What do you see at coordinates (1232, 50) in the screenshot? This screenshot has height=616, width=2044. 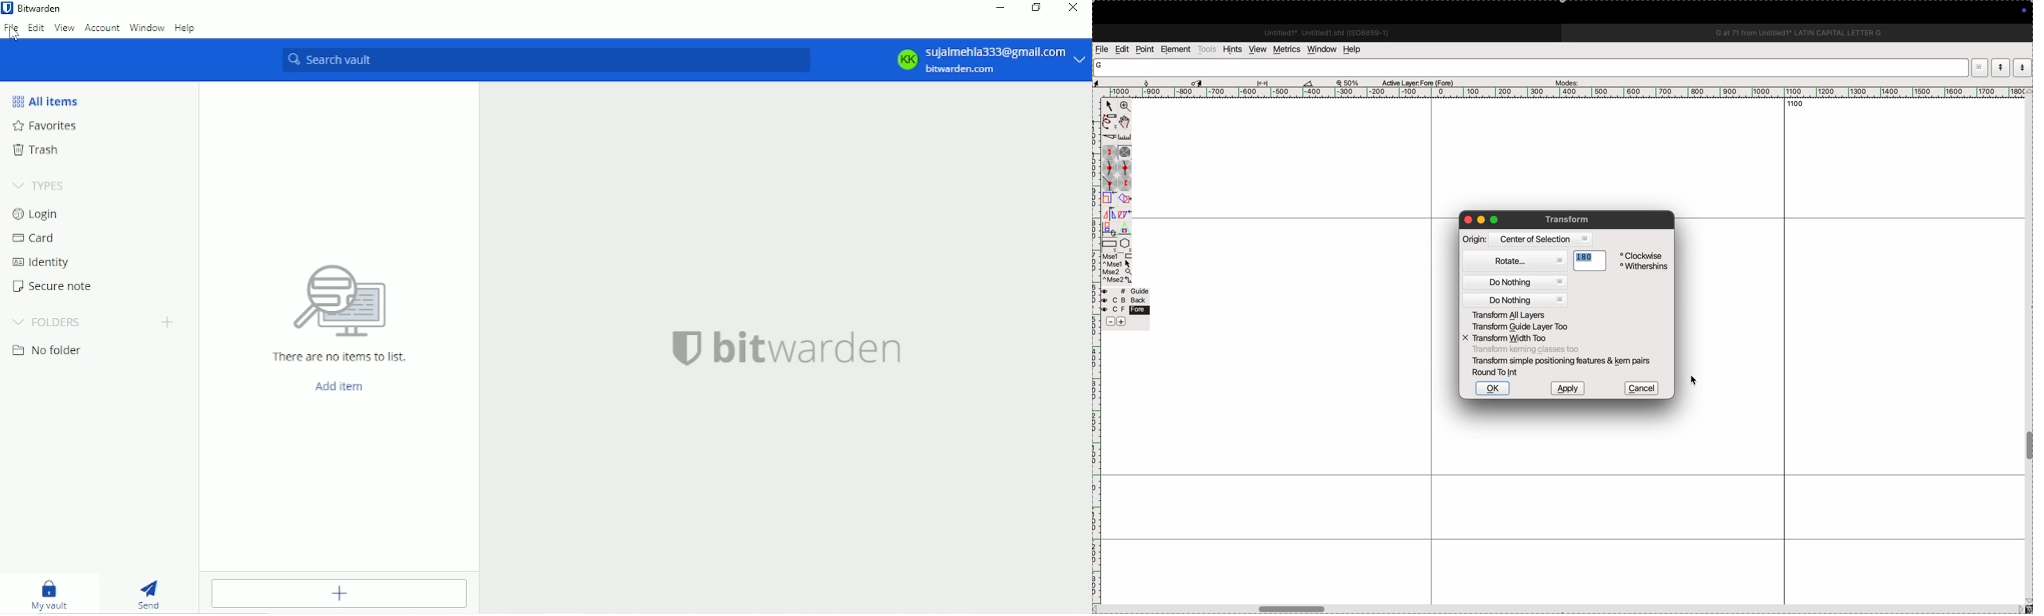 I see `hints` at bounding box center [1232, 50].